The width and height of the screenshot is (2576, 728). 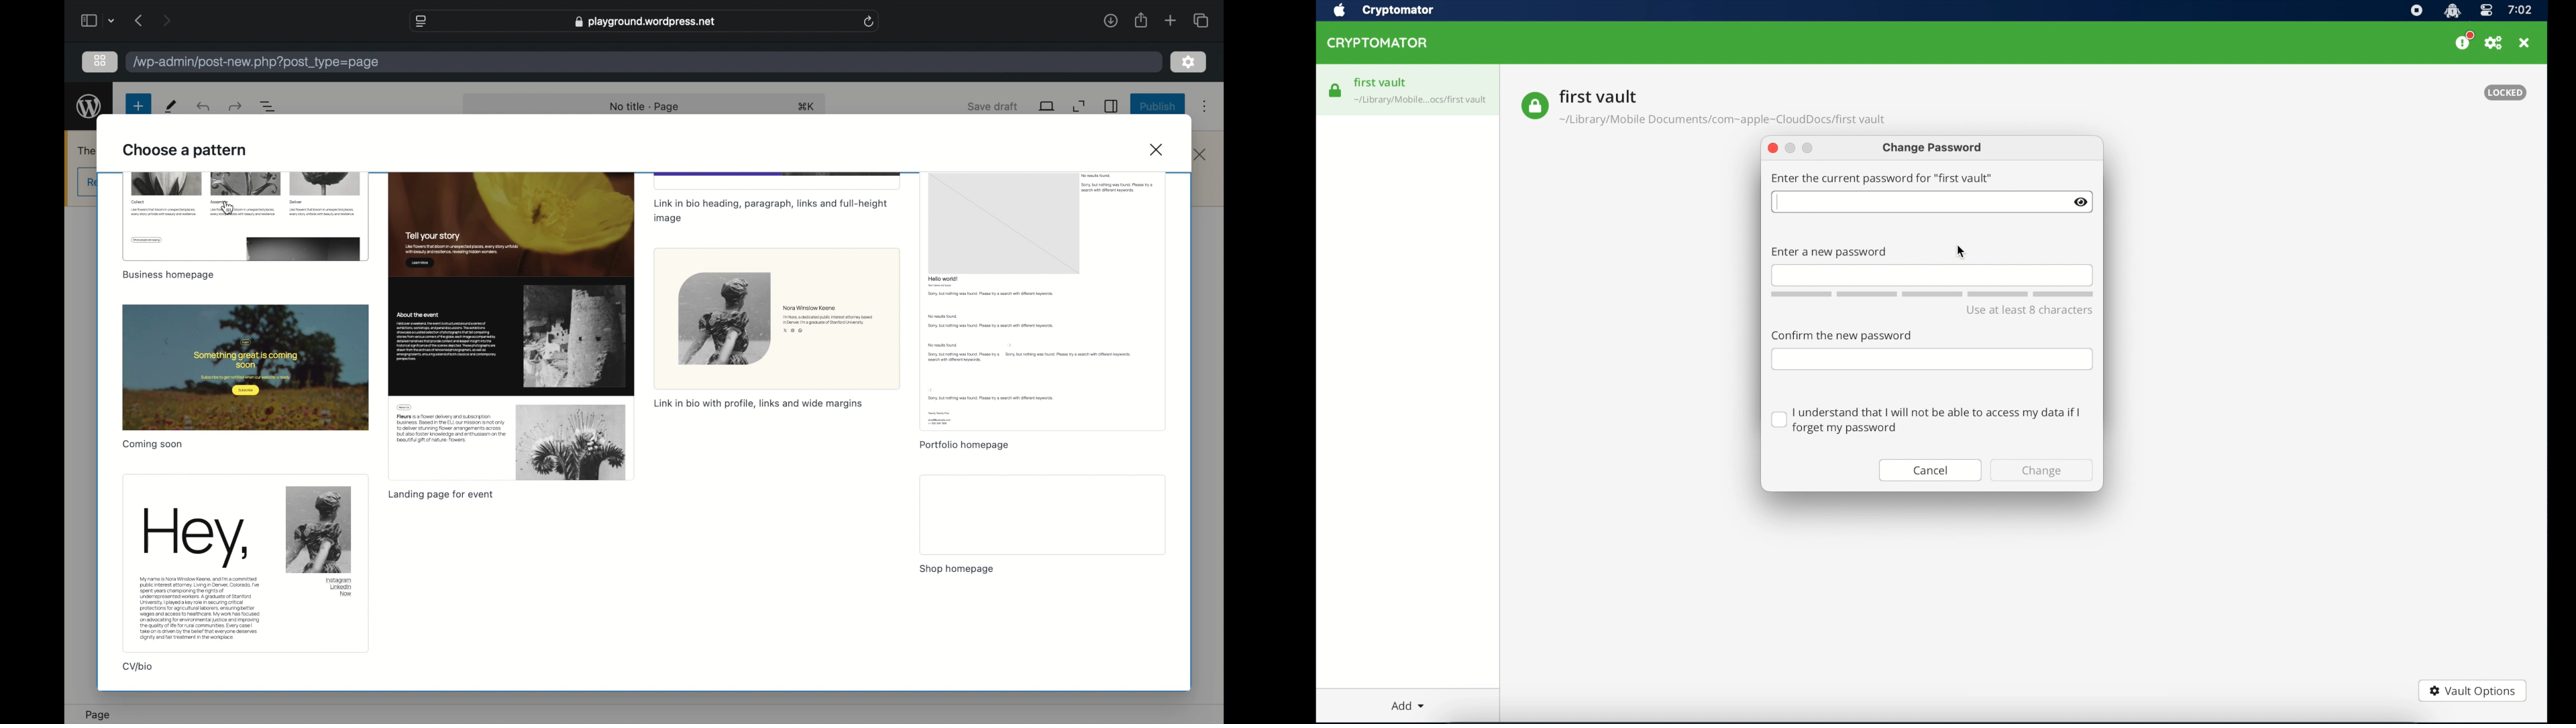 What do you see at coordinates (2081, 202) in the screenshot?
I see `eye icon` at bounding box center [2081, 202].